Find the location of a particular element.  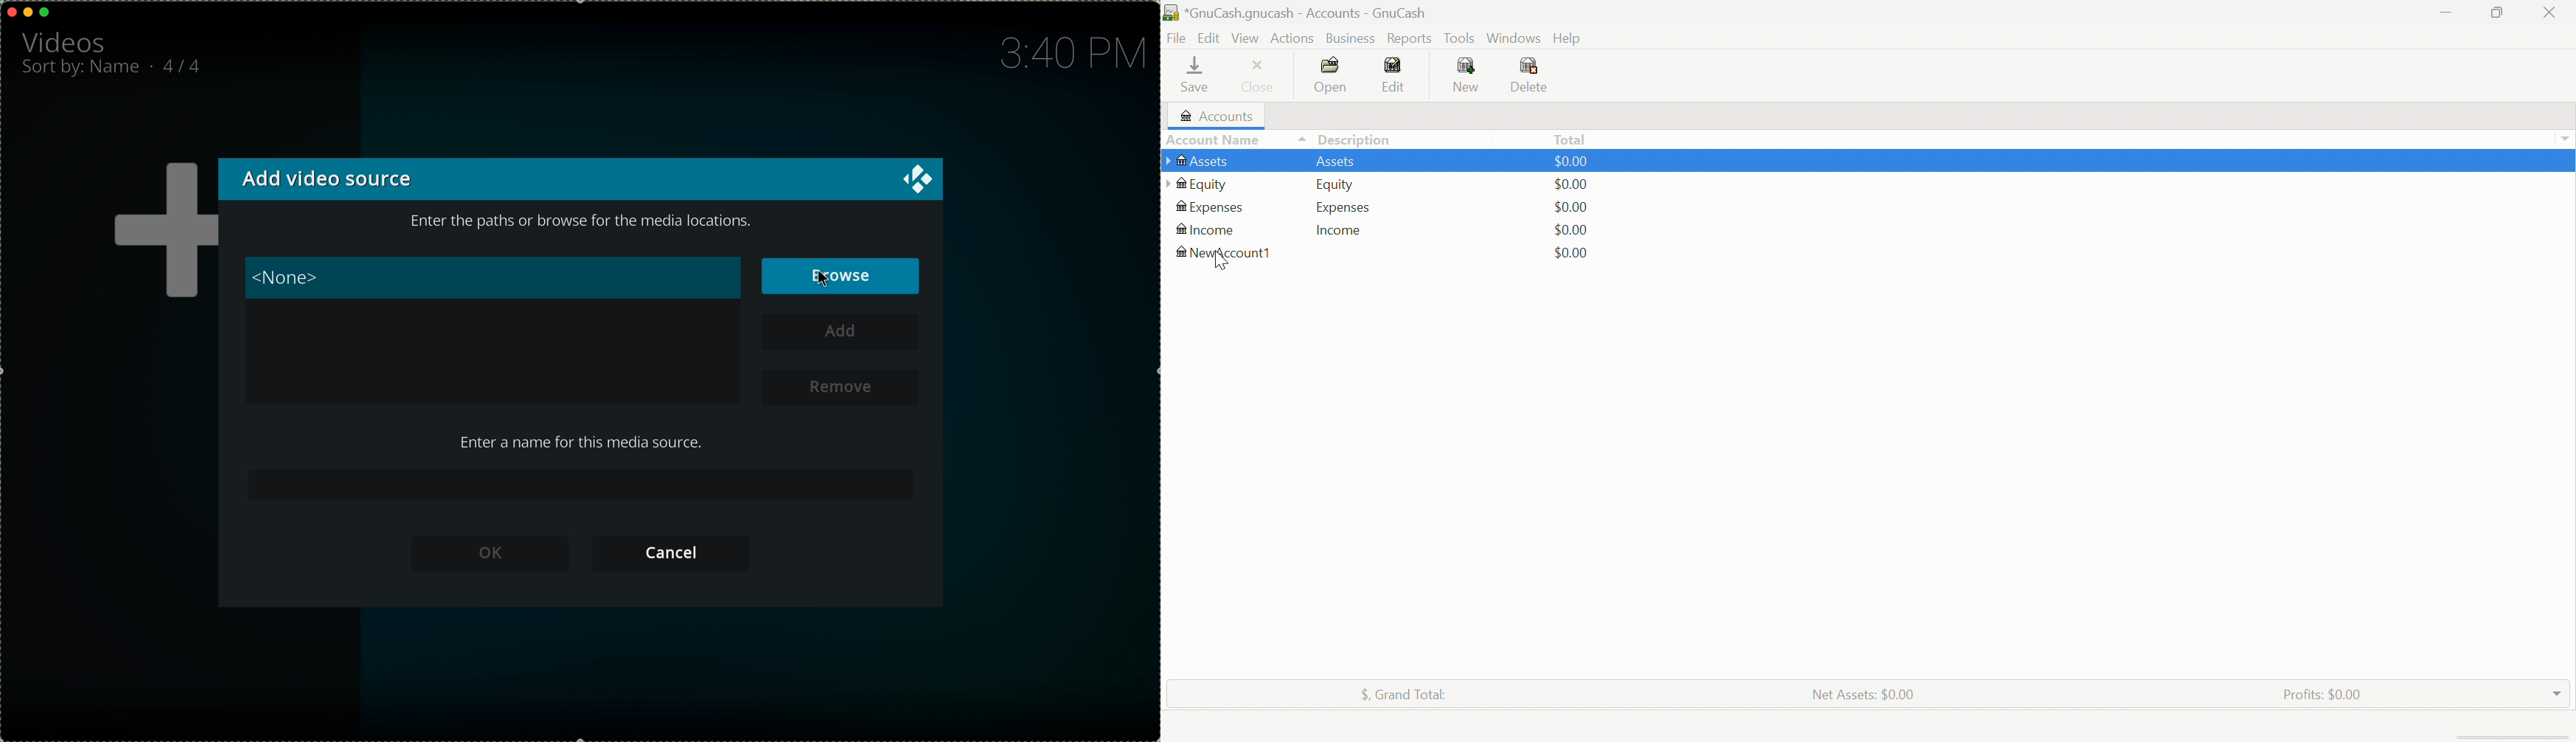

Expenses is located at coordinates (1211, 207).